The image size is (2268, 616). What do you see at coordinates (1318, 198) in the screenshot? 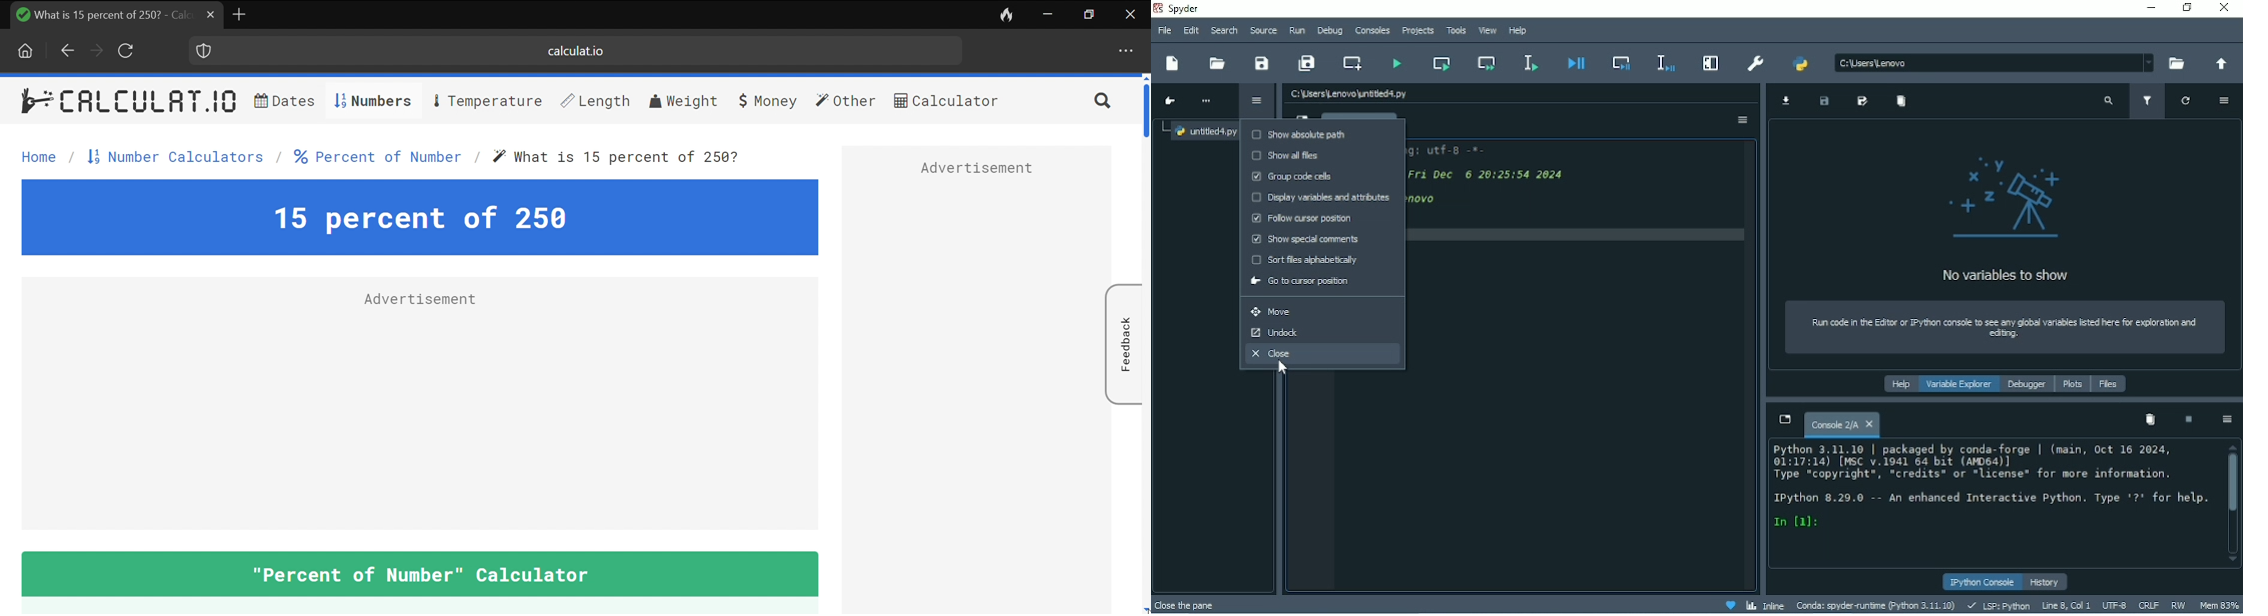
I see `Display variables and attributes` at bounding box center [1318, 198].